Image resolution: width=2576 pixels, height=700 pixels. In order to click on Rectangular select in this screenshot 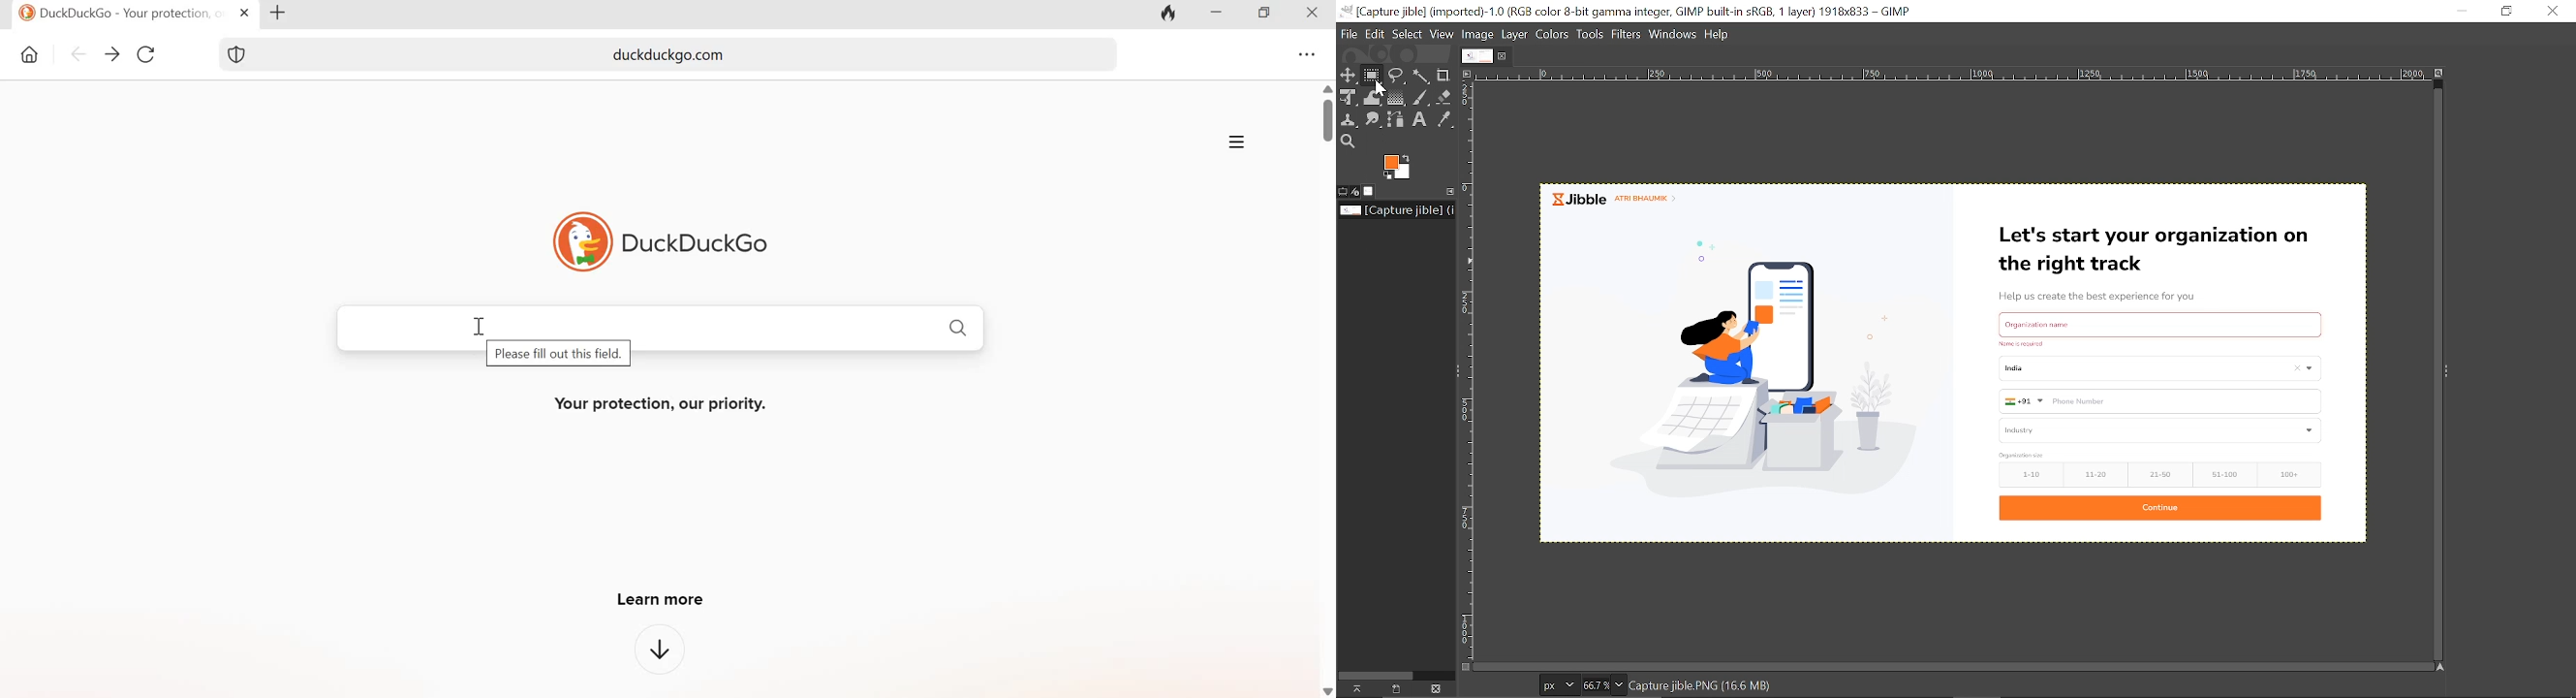, I will do `click(1371, 79)`.